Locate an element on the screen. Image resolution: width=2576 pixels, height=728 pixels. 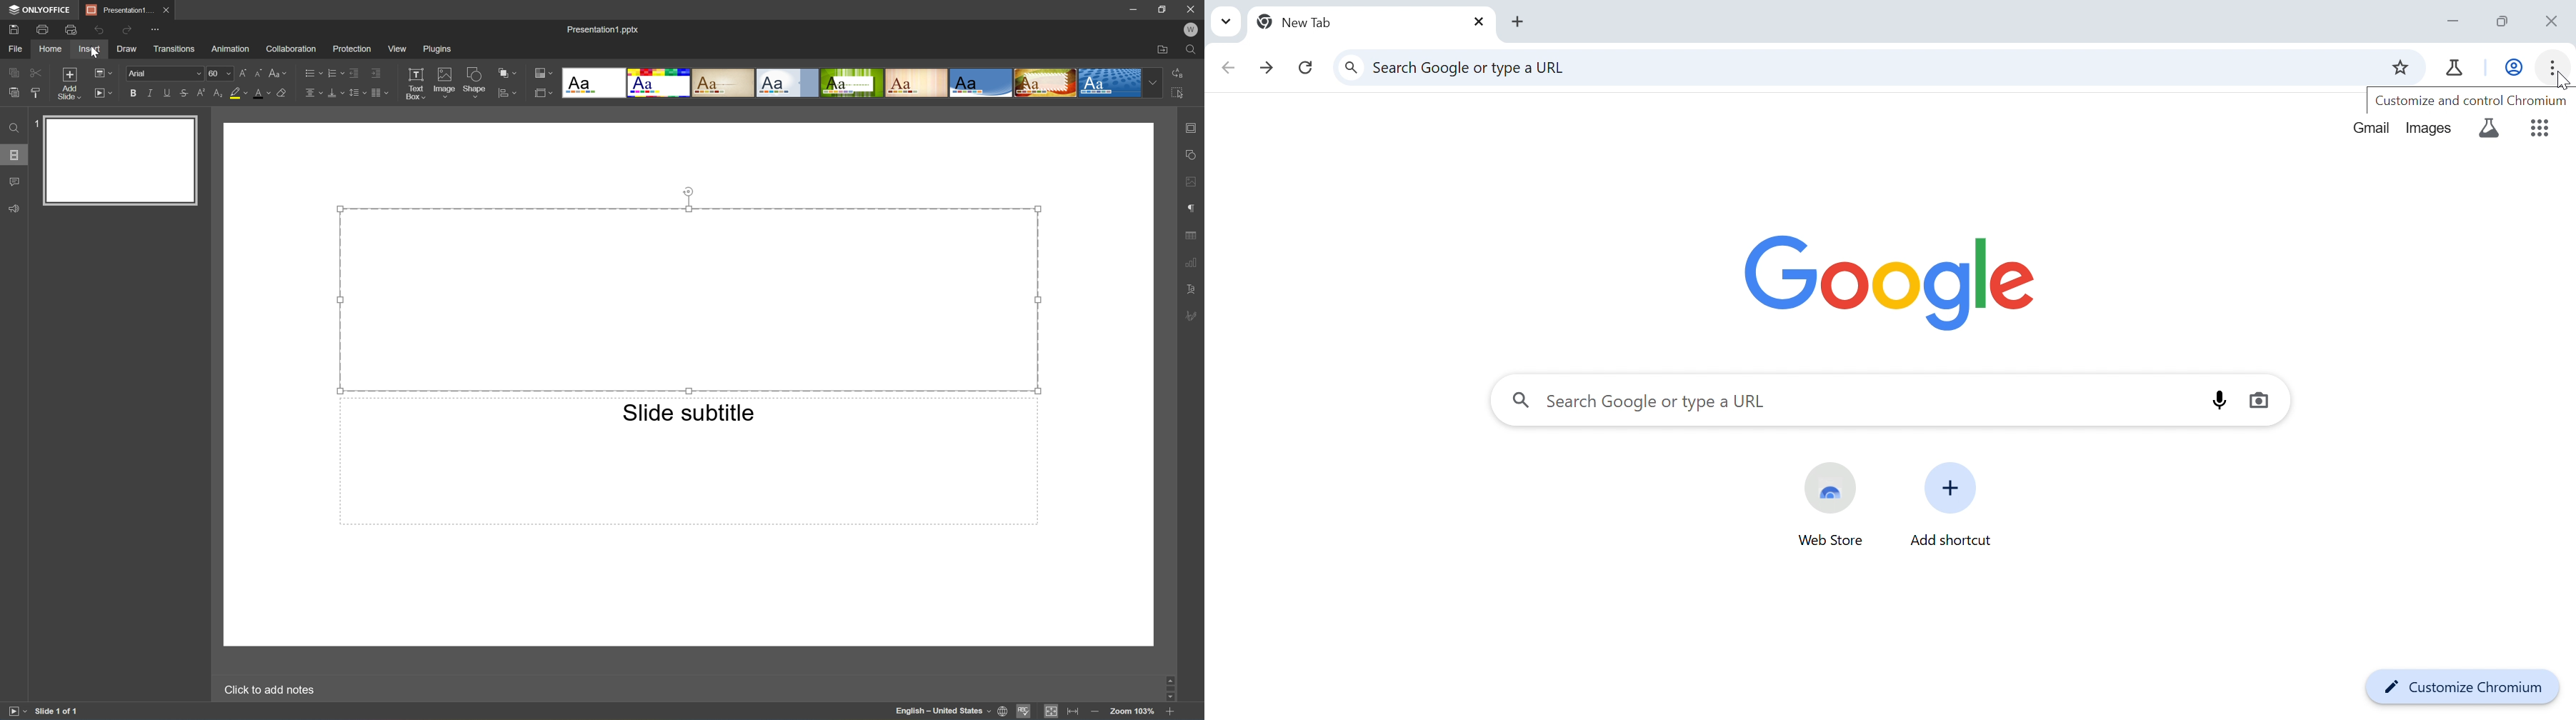
Shape is located at coordinates (475, 81).